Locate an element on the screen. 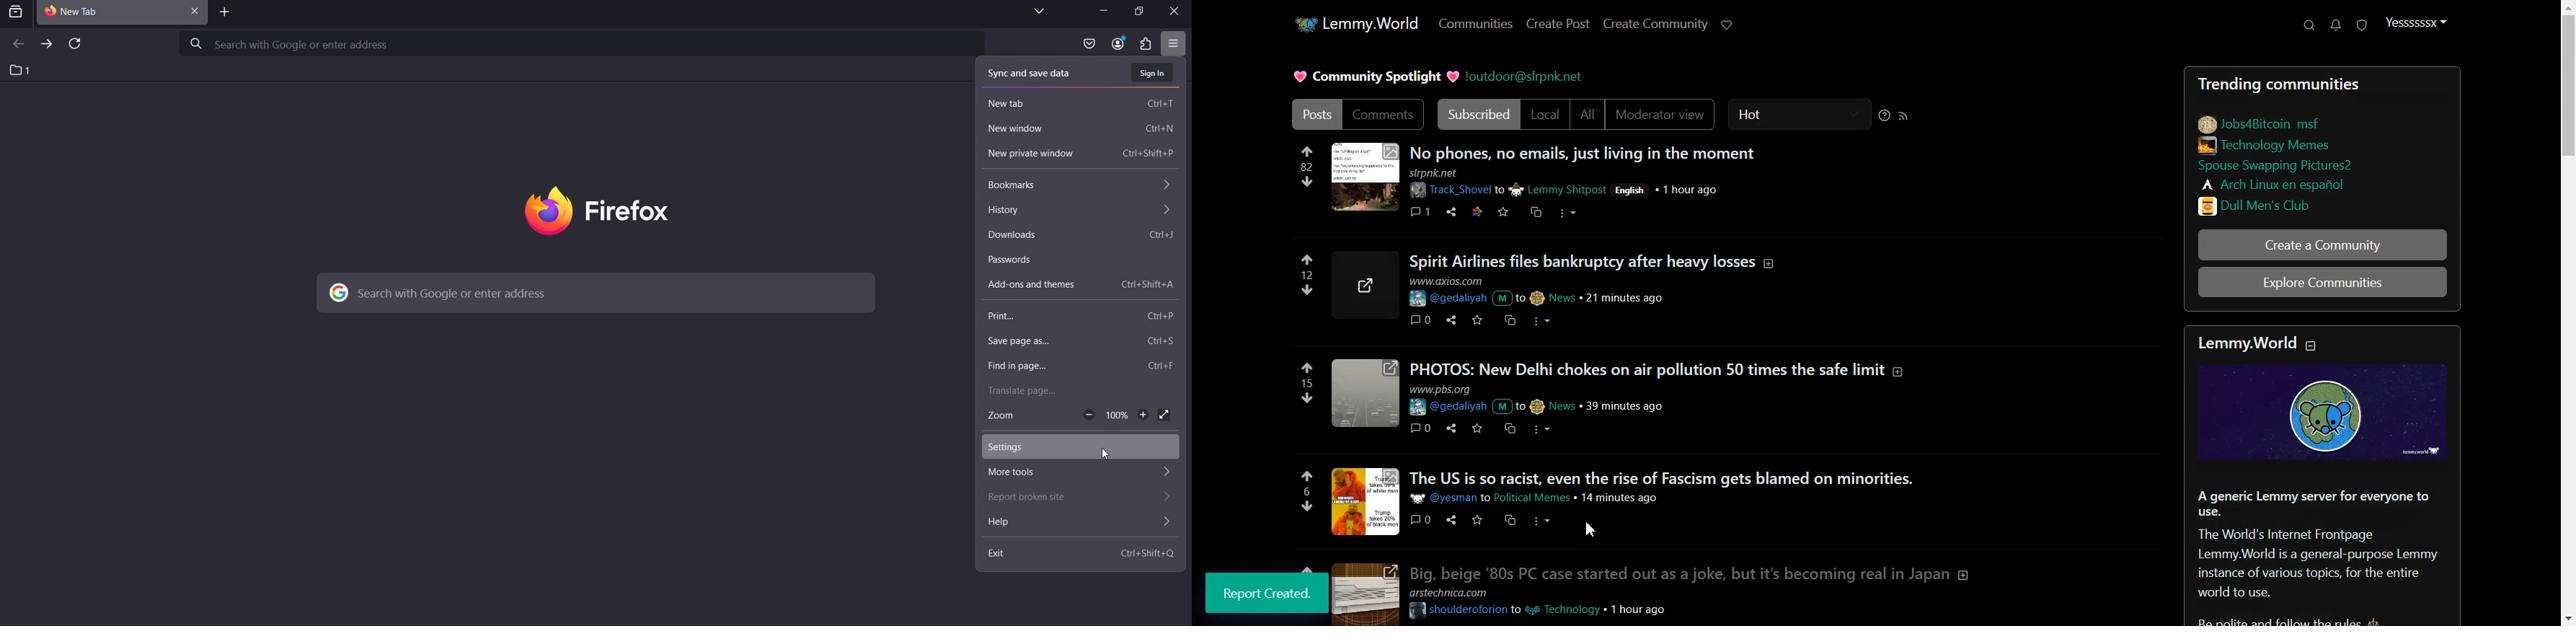  search tab is located at coordinates (16, 12).